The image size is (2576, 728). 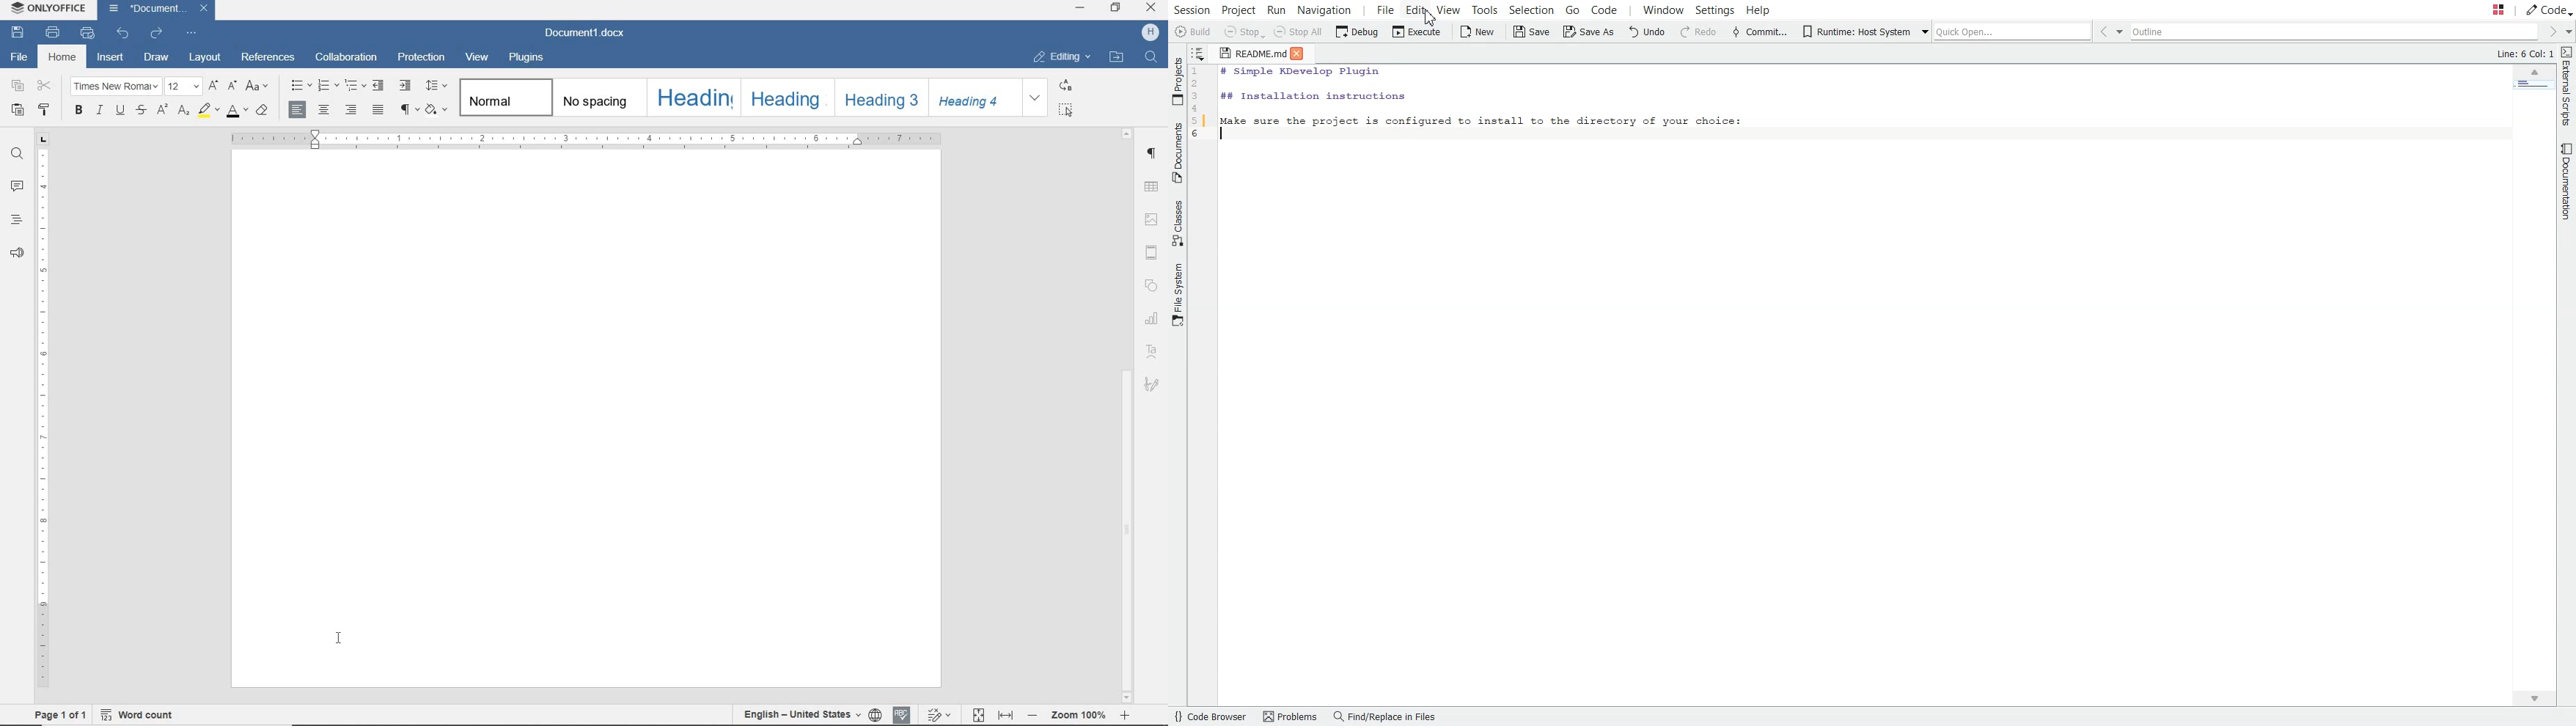 What do you see at coordinates (118, 111) in the screenshot?
I see `UNDERLINE` at bounding box center [118, 111].